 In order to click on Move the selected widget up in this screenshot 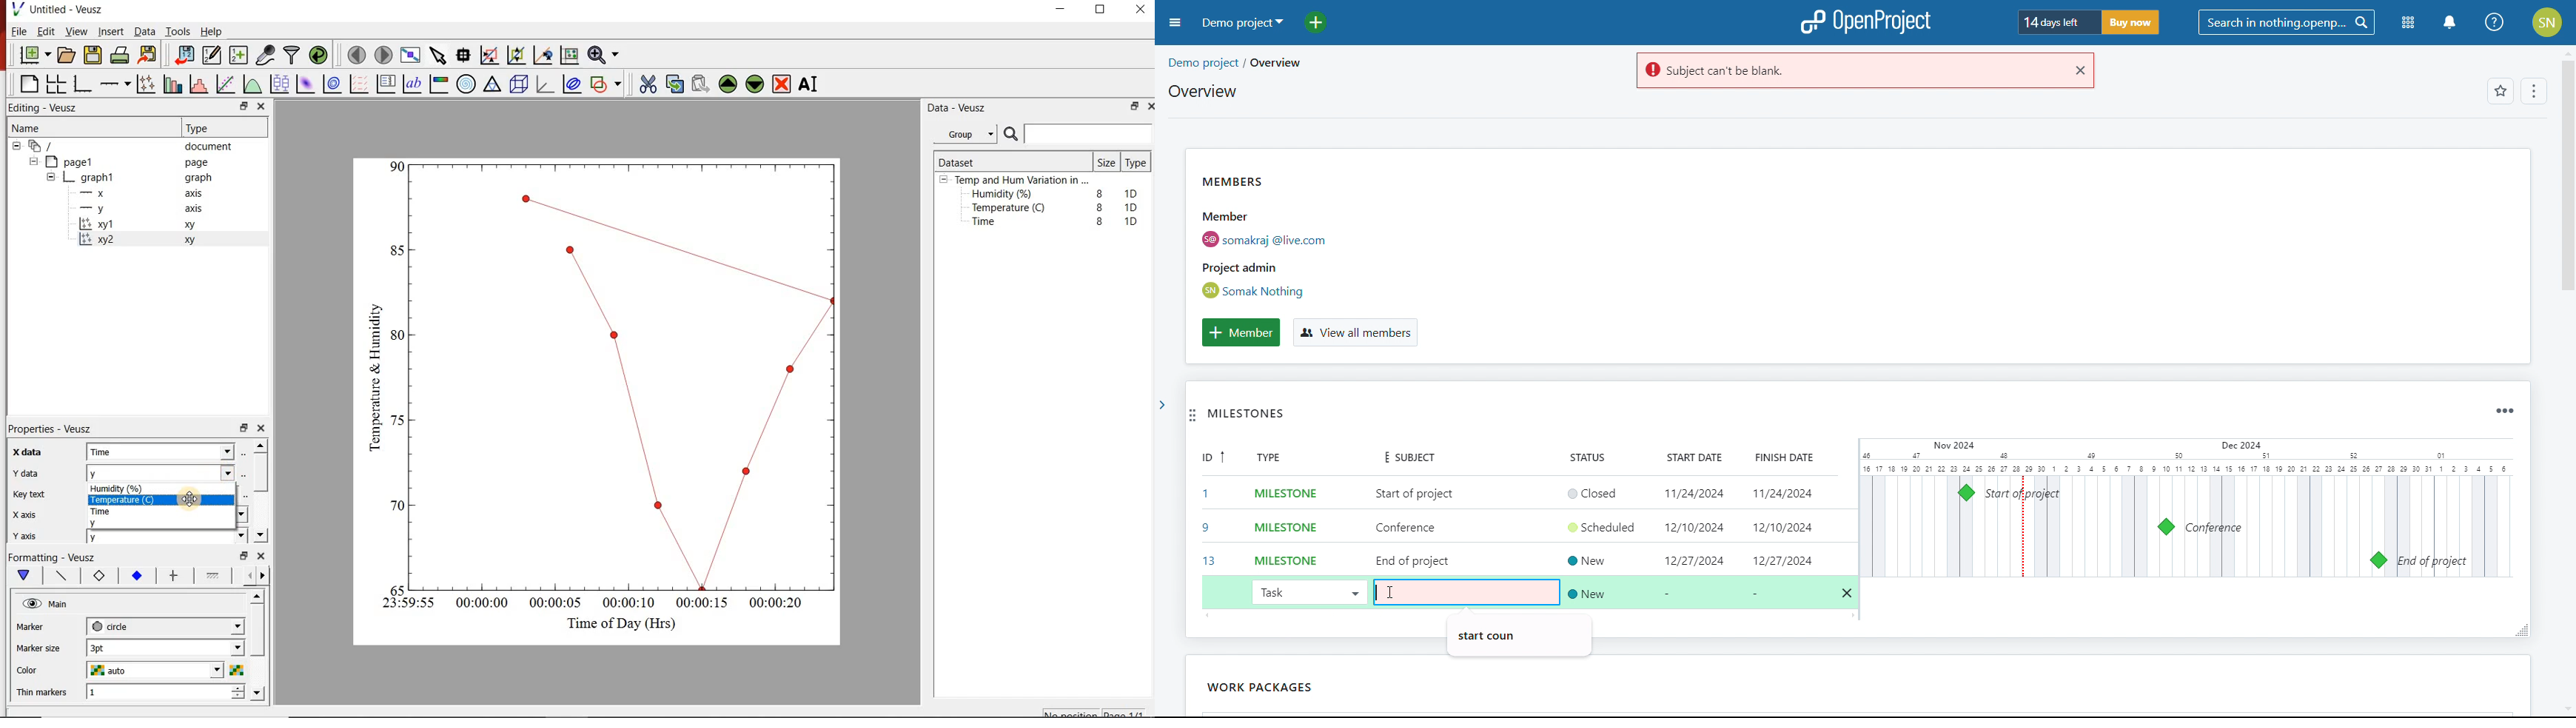, I will do `click(729, 83)`.